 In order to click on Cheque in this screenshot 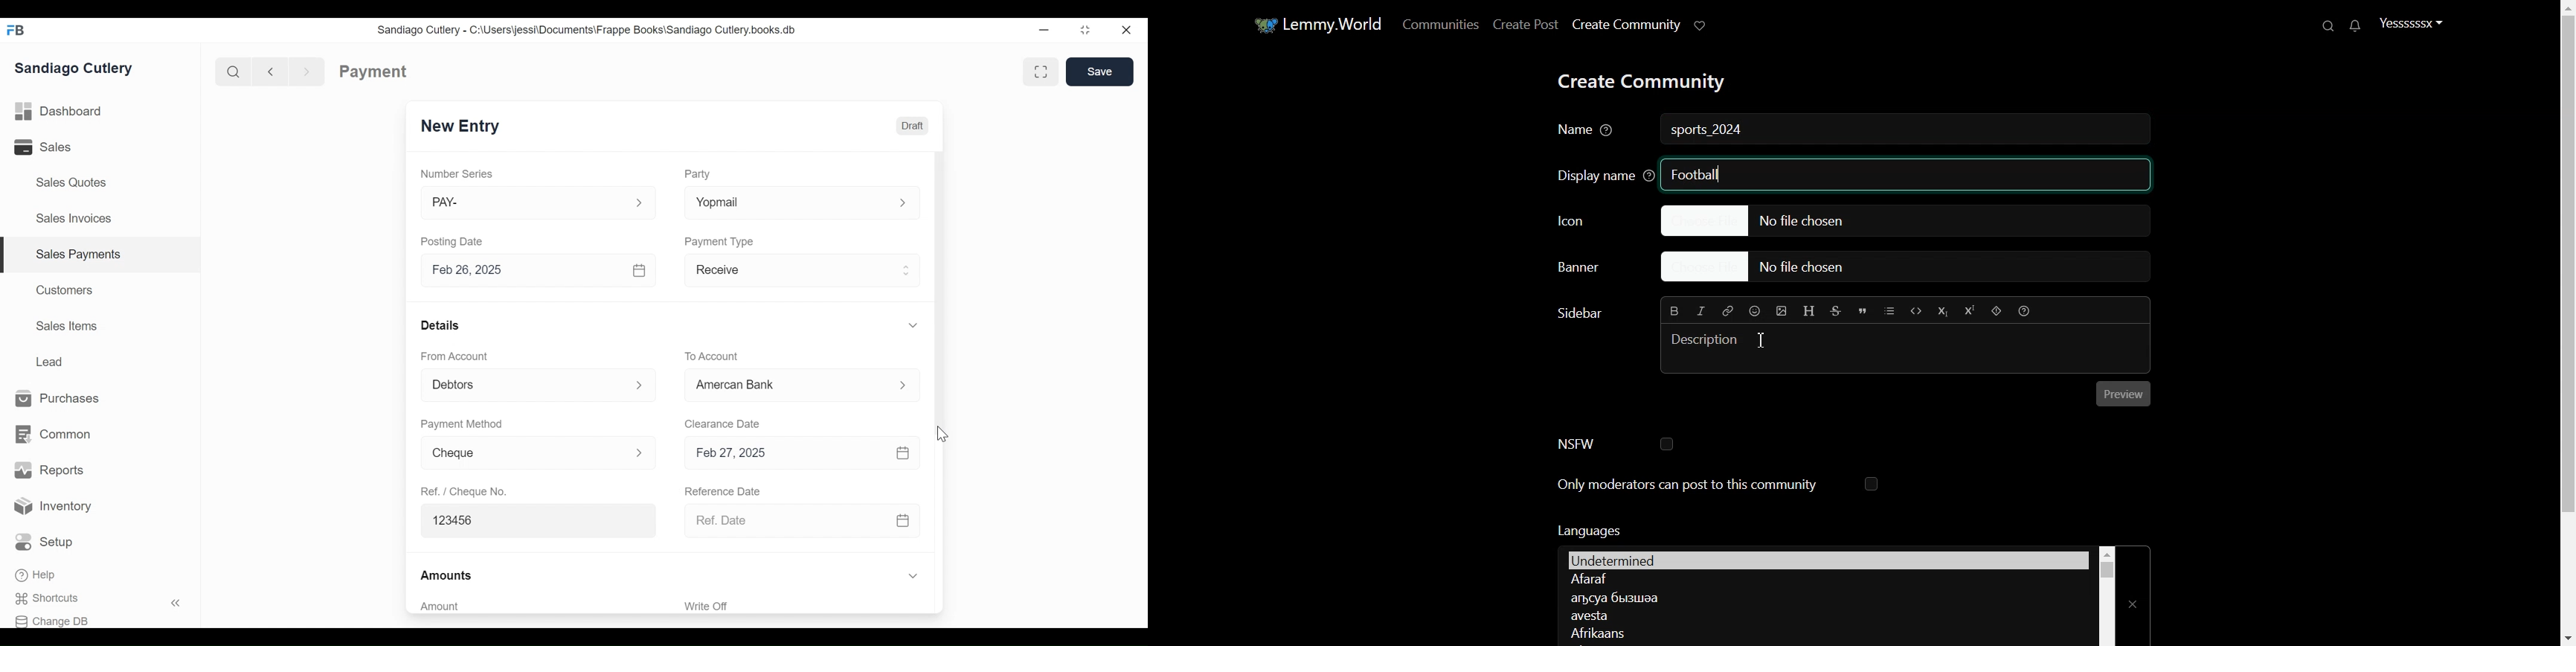, I will do `click(519, 453)`.